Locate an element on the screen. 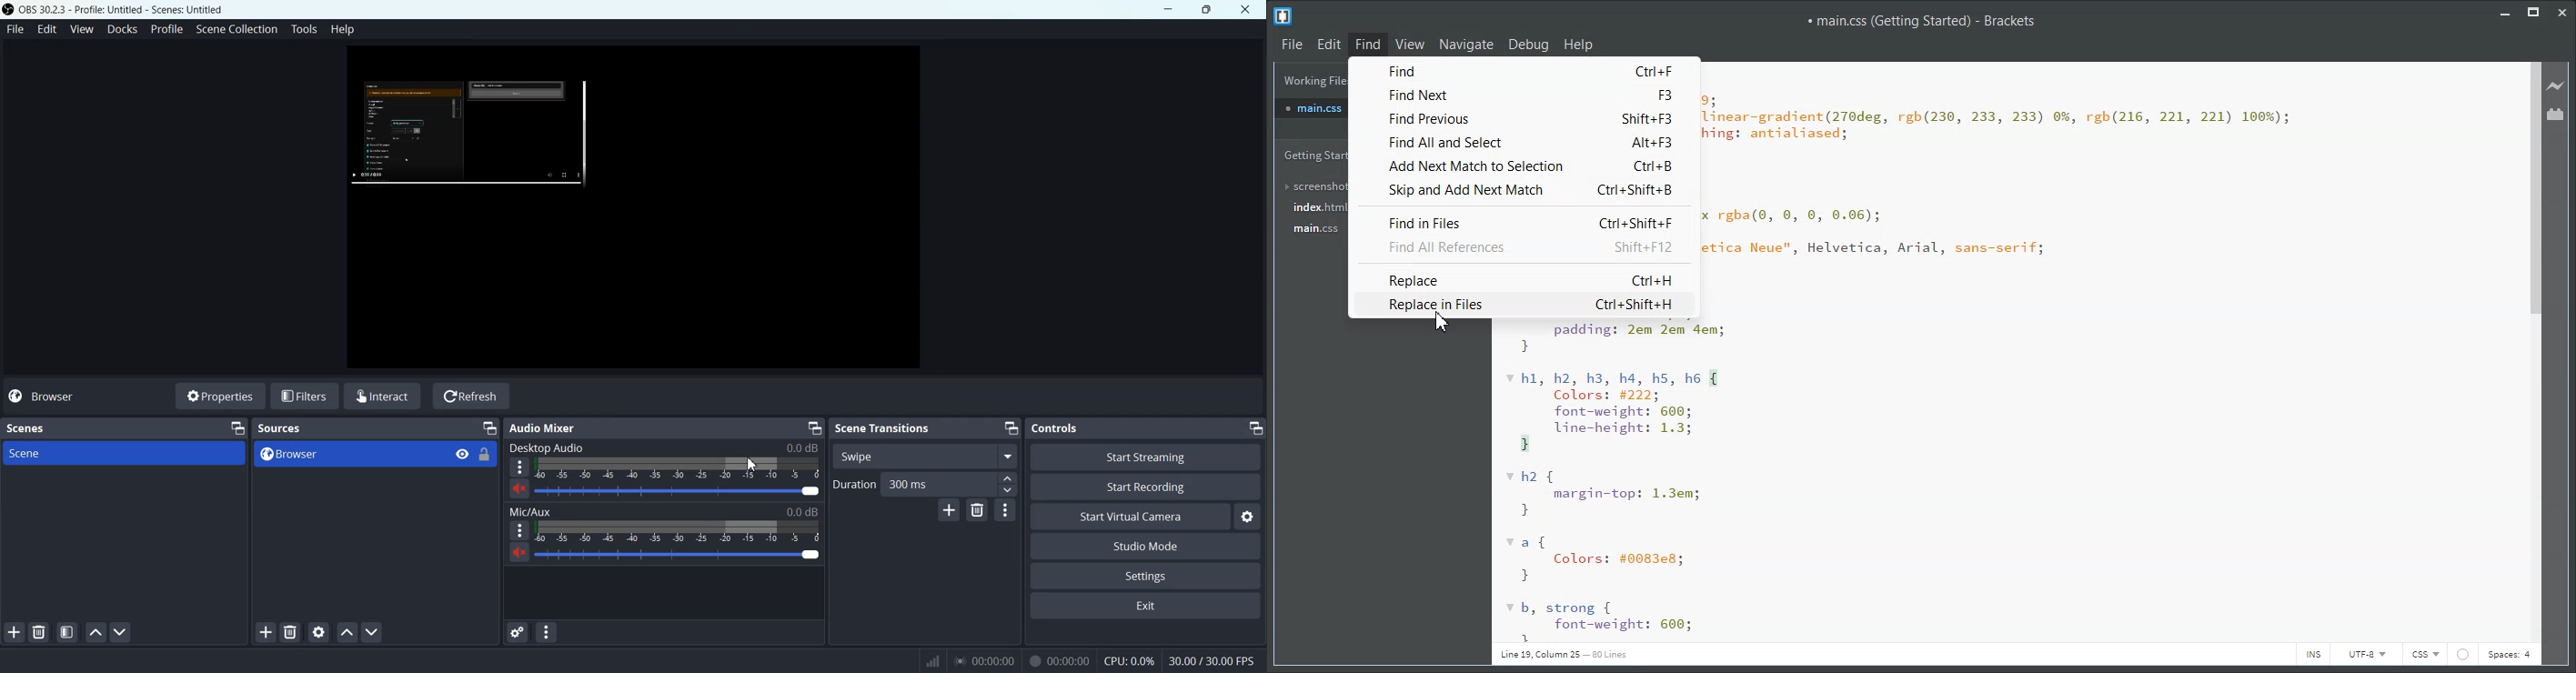 The width and height of the screenshot is (2576, 700). Open scene Filter is located at coordinates (67, 632).